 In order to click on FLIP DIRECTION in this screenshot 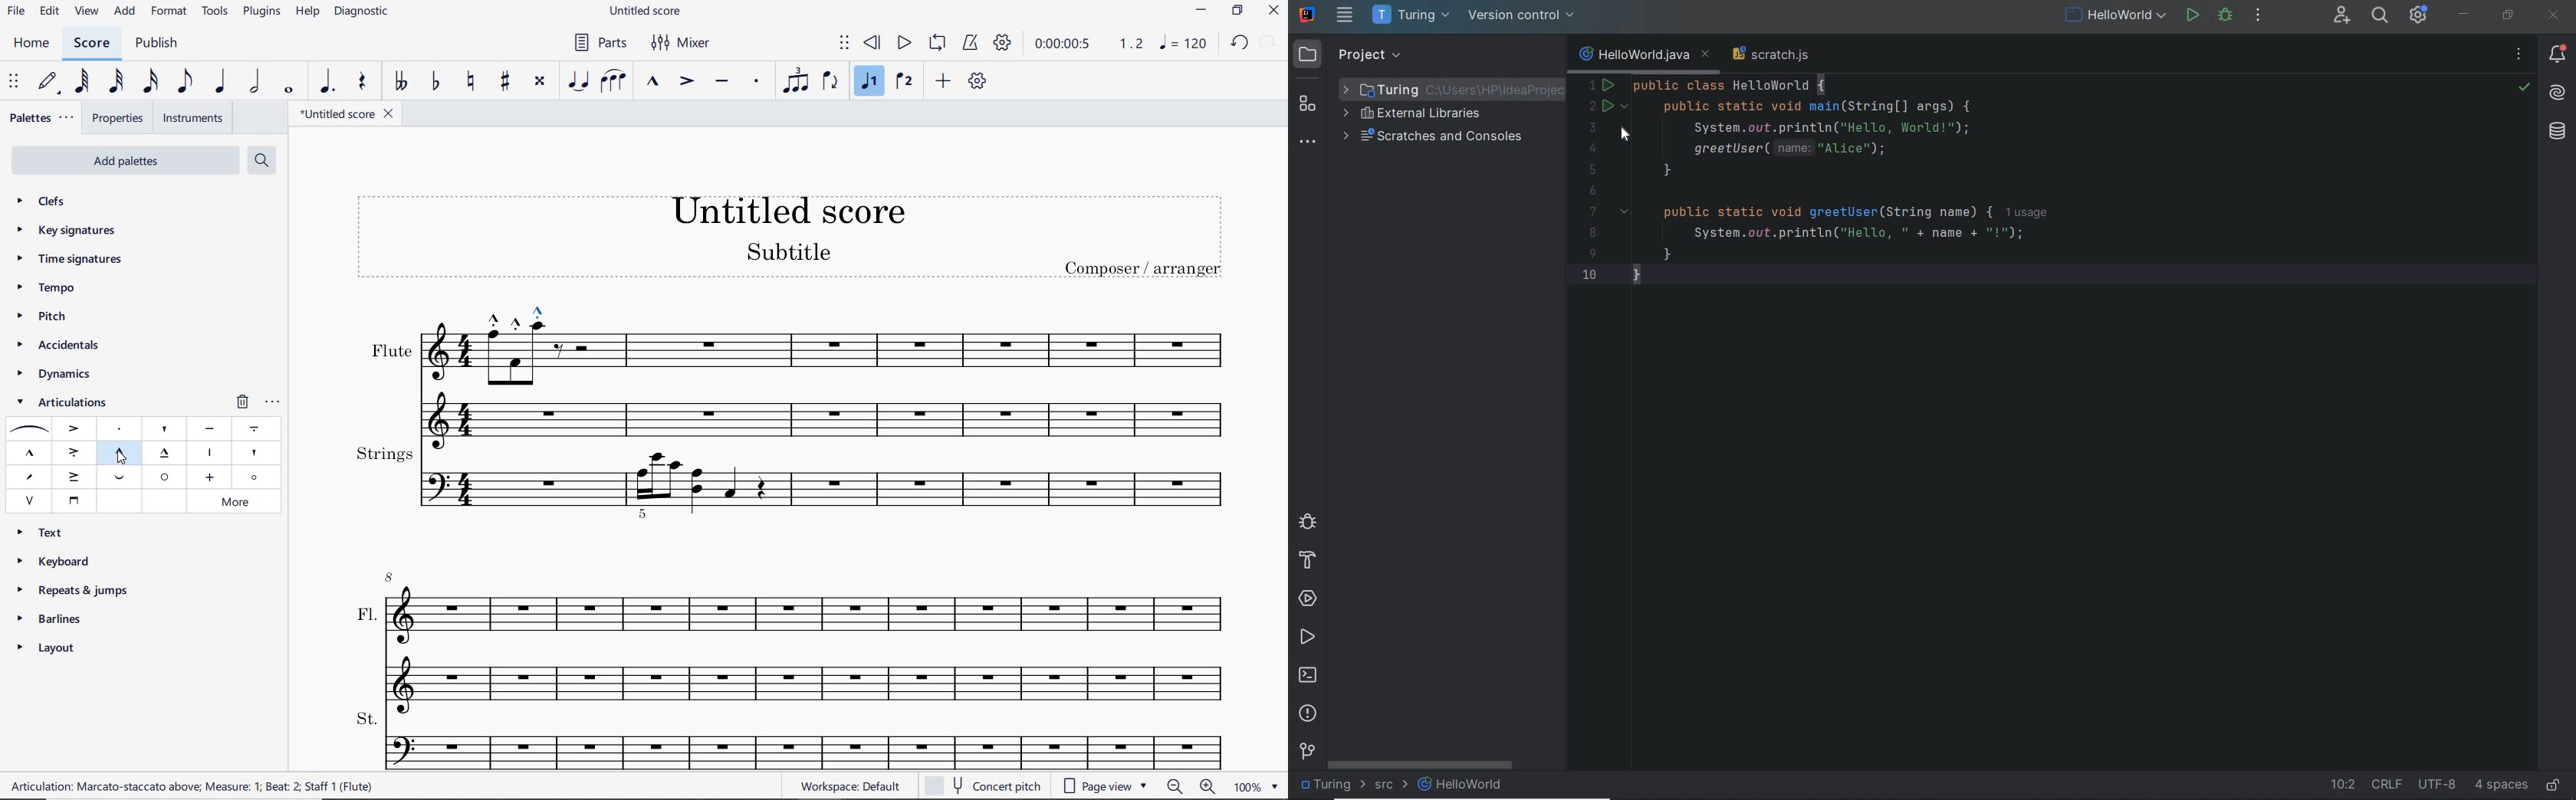, I will do `click(830, 82)`.